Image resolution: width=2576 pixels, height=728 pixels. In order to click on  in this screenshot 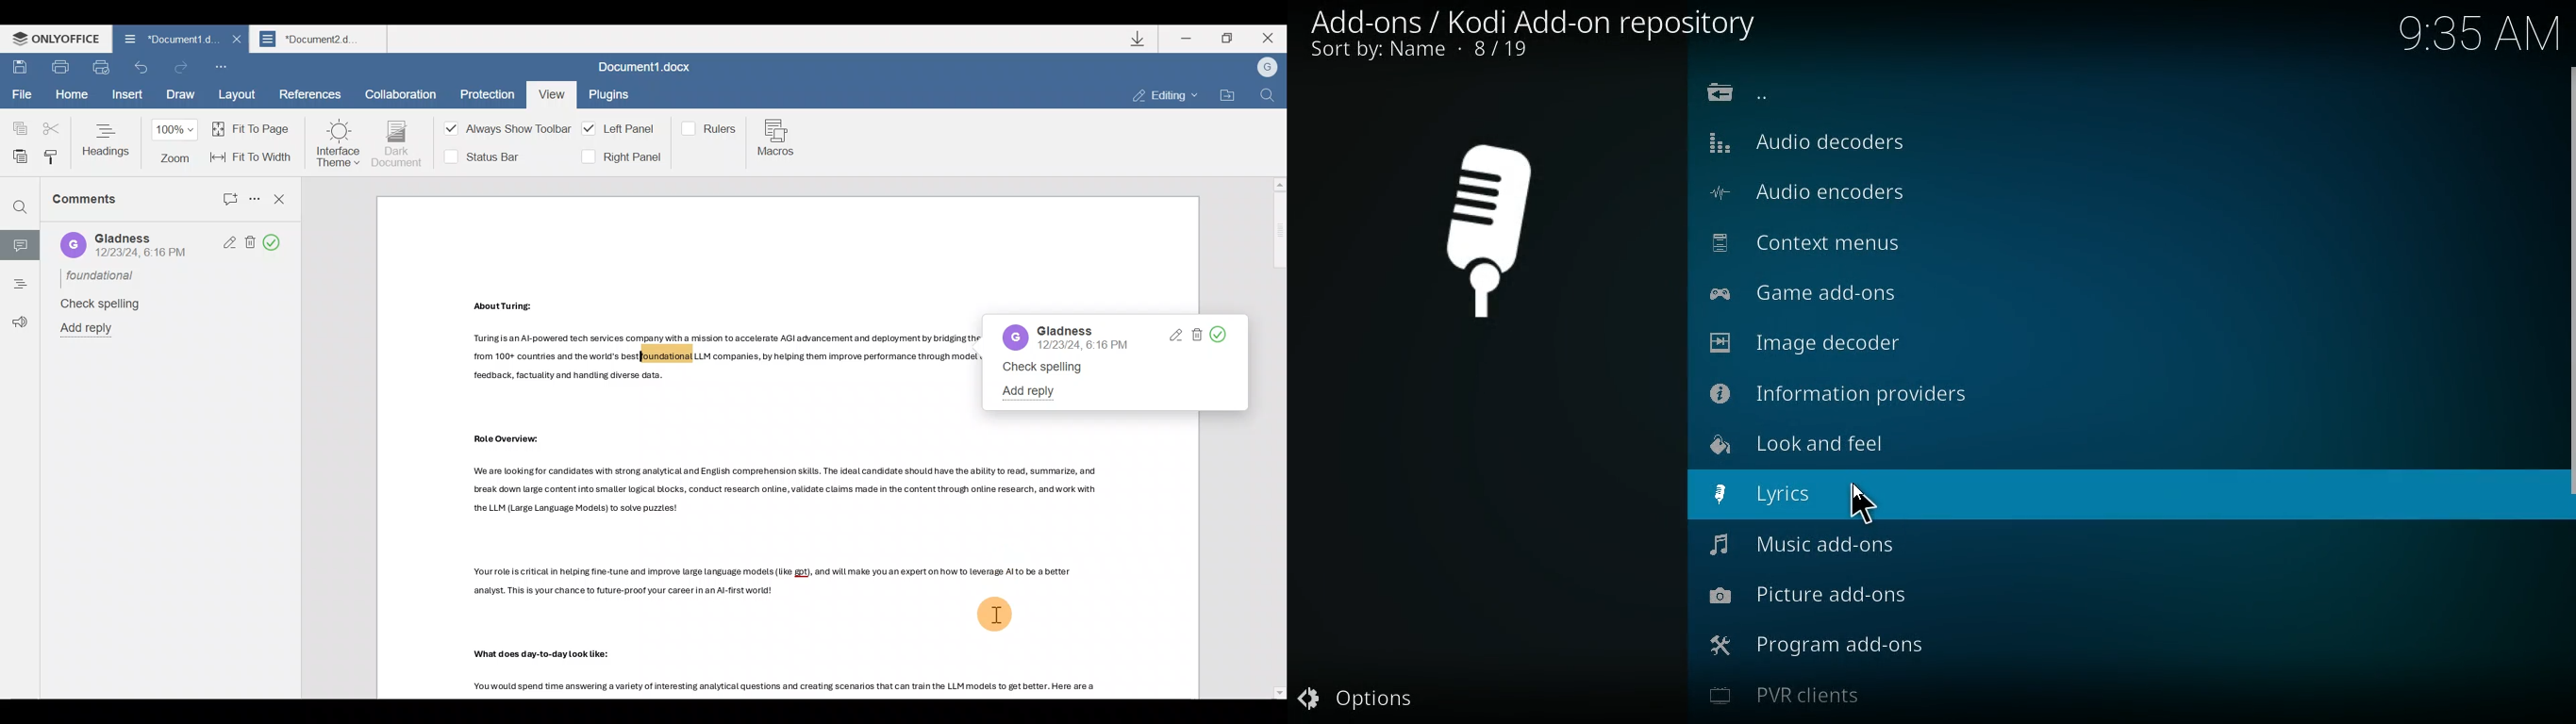, I will do `click(776, 583)`.